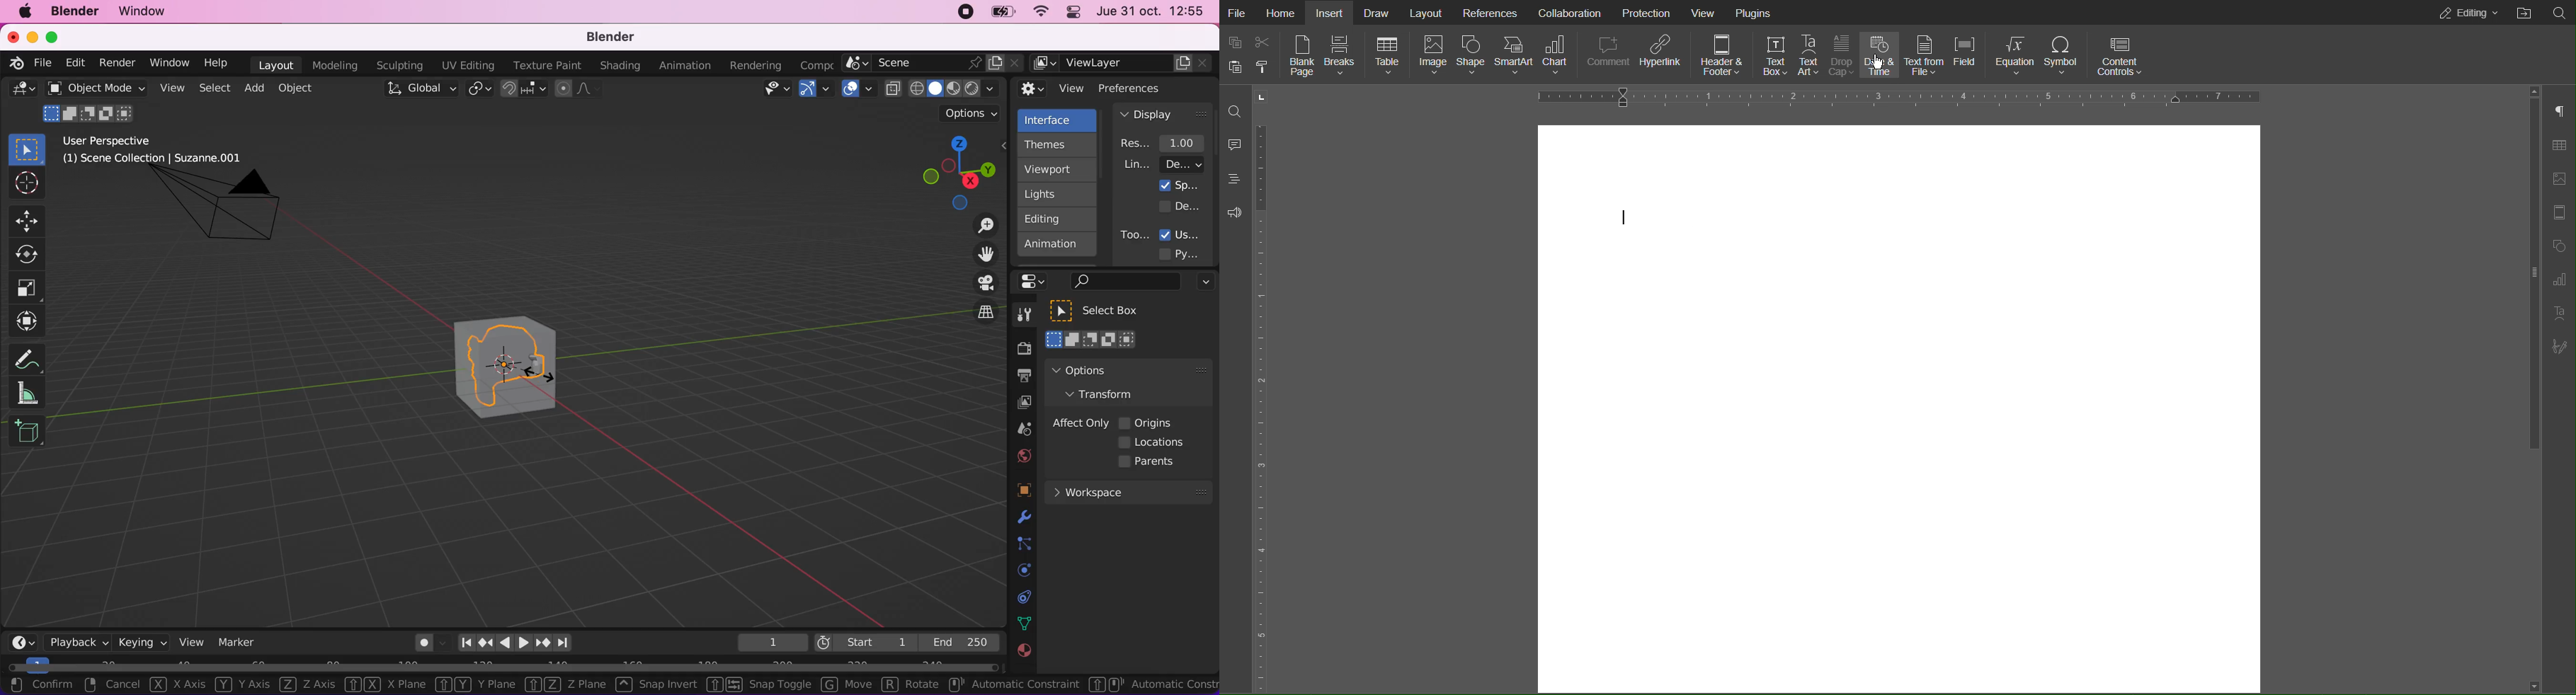 The width and height of the screenshot is (2576, 700). What do you see at coordinates (1559, 55) in the screenshot?
I see `Chart` at bounding box center [1559, 55].